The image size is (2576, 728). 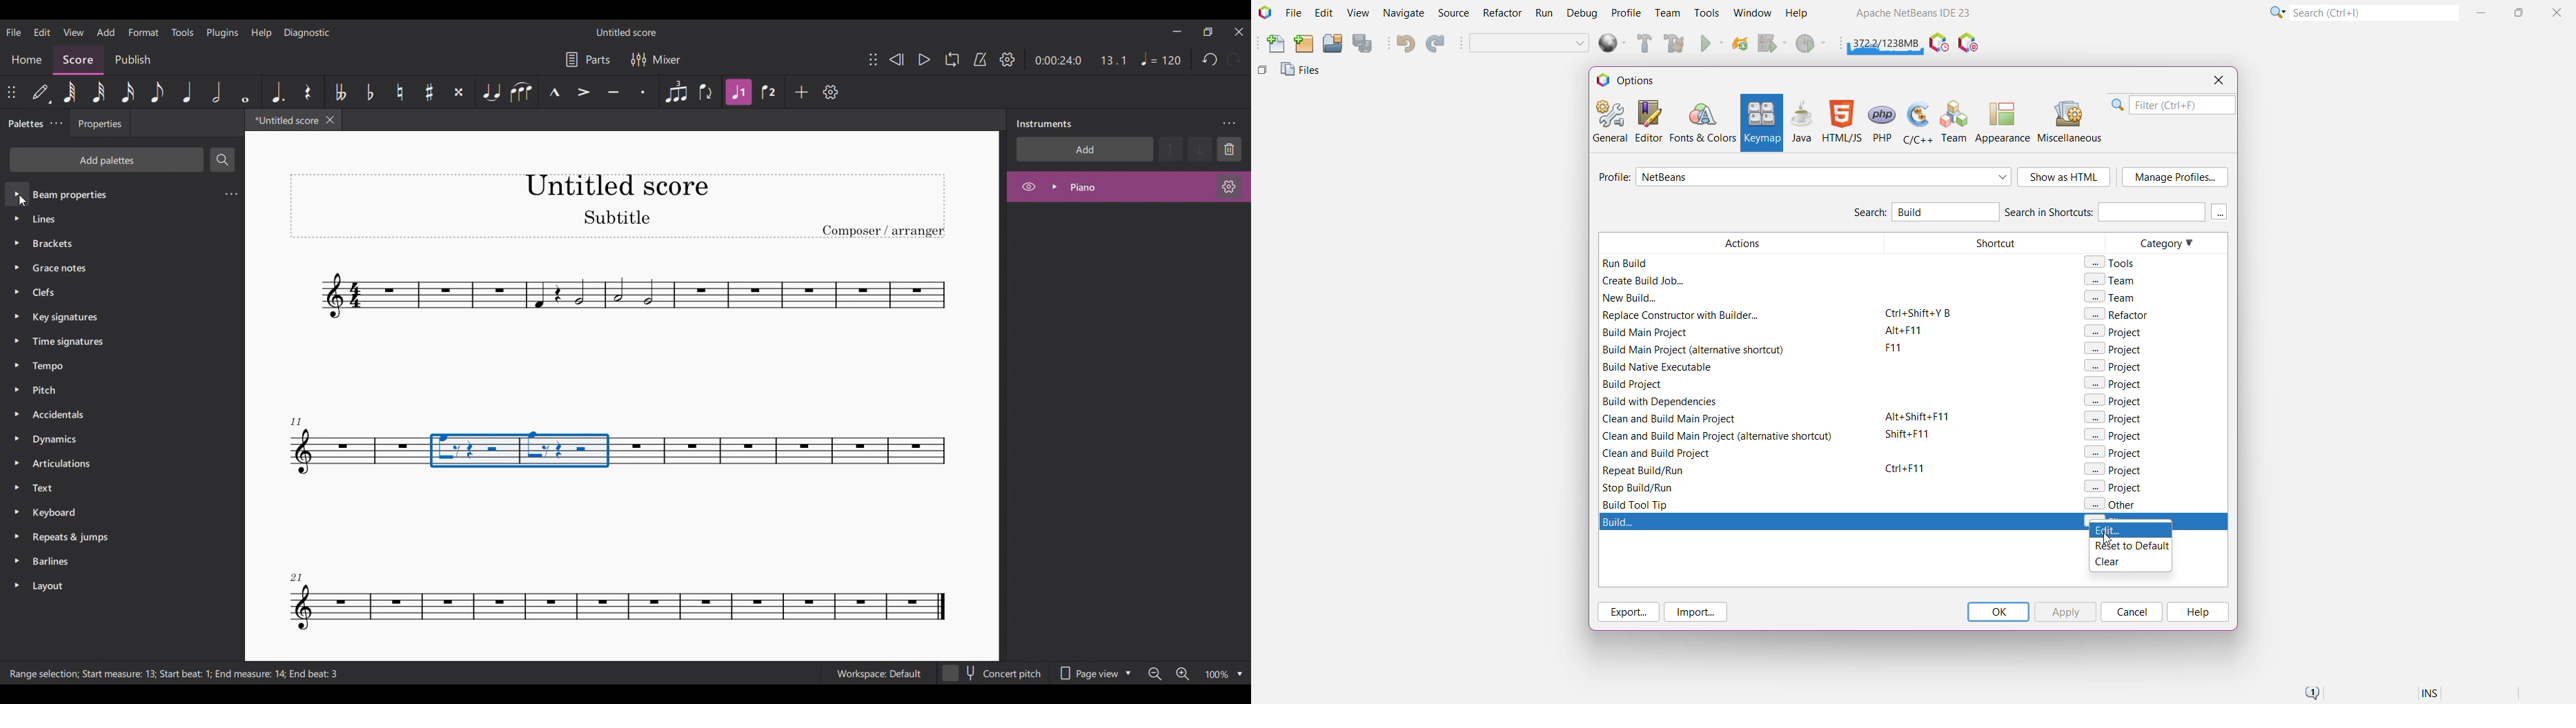 What do you see at coordinates (70, 92) in the screenshot?
I see `64th note` at bounding box center [70, 92].